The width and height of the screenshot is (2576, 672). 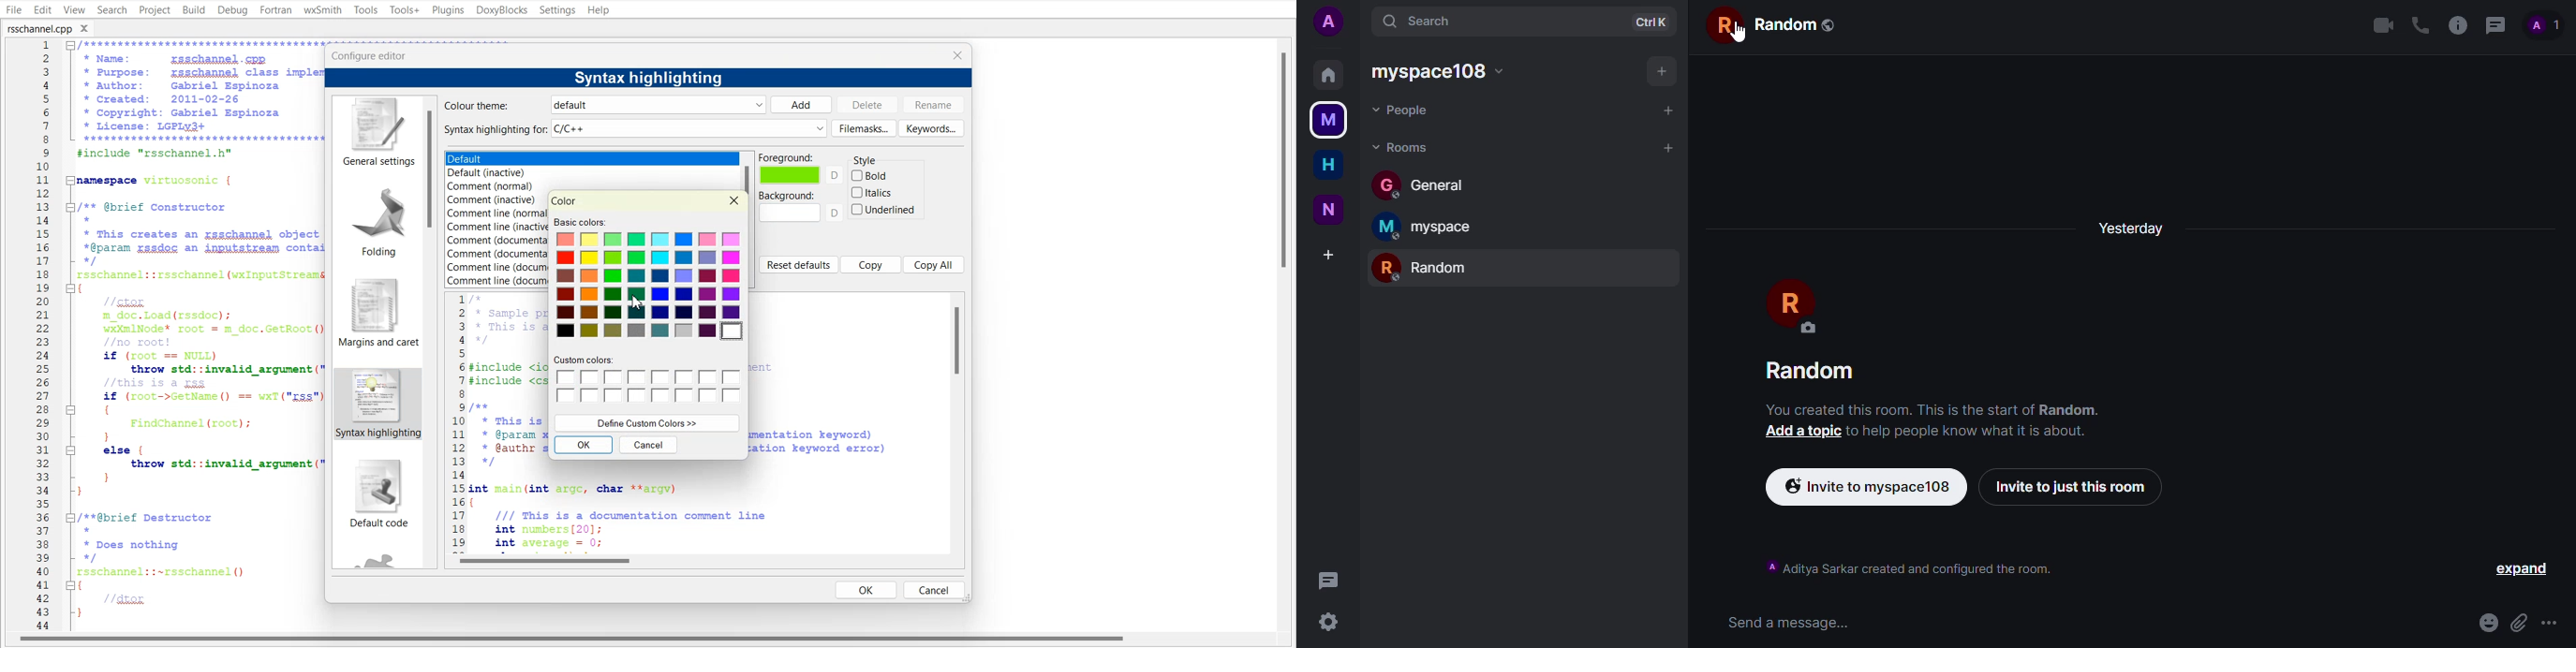 What do you see at coordinates (1327, 121) in the screenshot?
I see `myspace` at bounding box center [1327, 121].